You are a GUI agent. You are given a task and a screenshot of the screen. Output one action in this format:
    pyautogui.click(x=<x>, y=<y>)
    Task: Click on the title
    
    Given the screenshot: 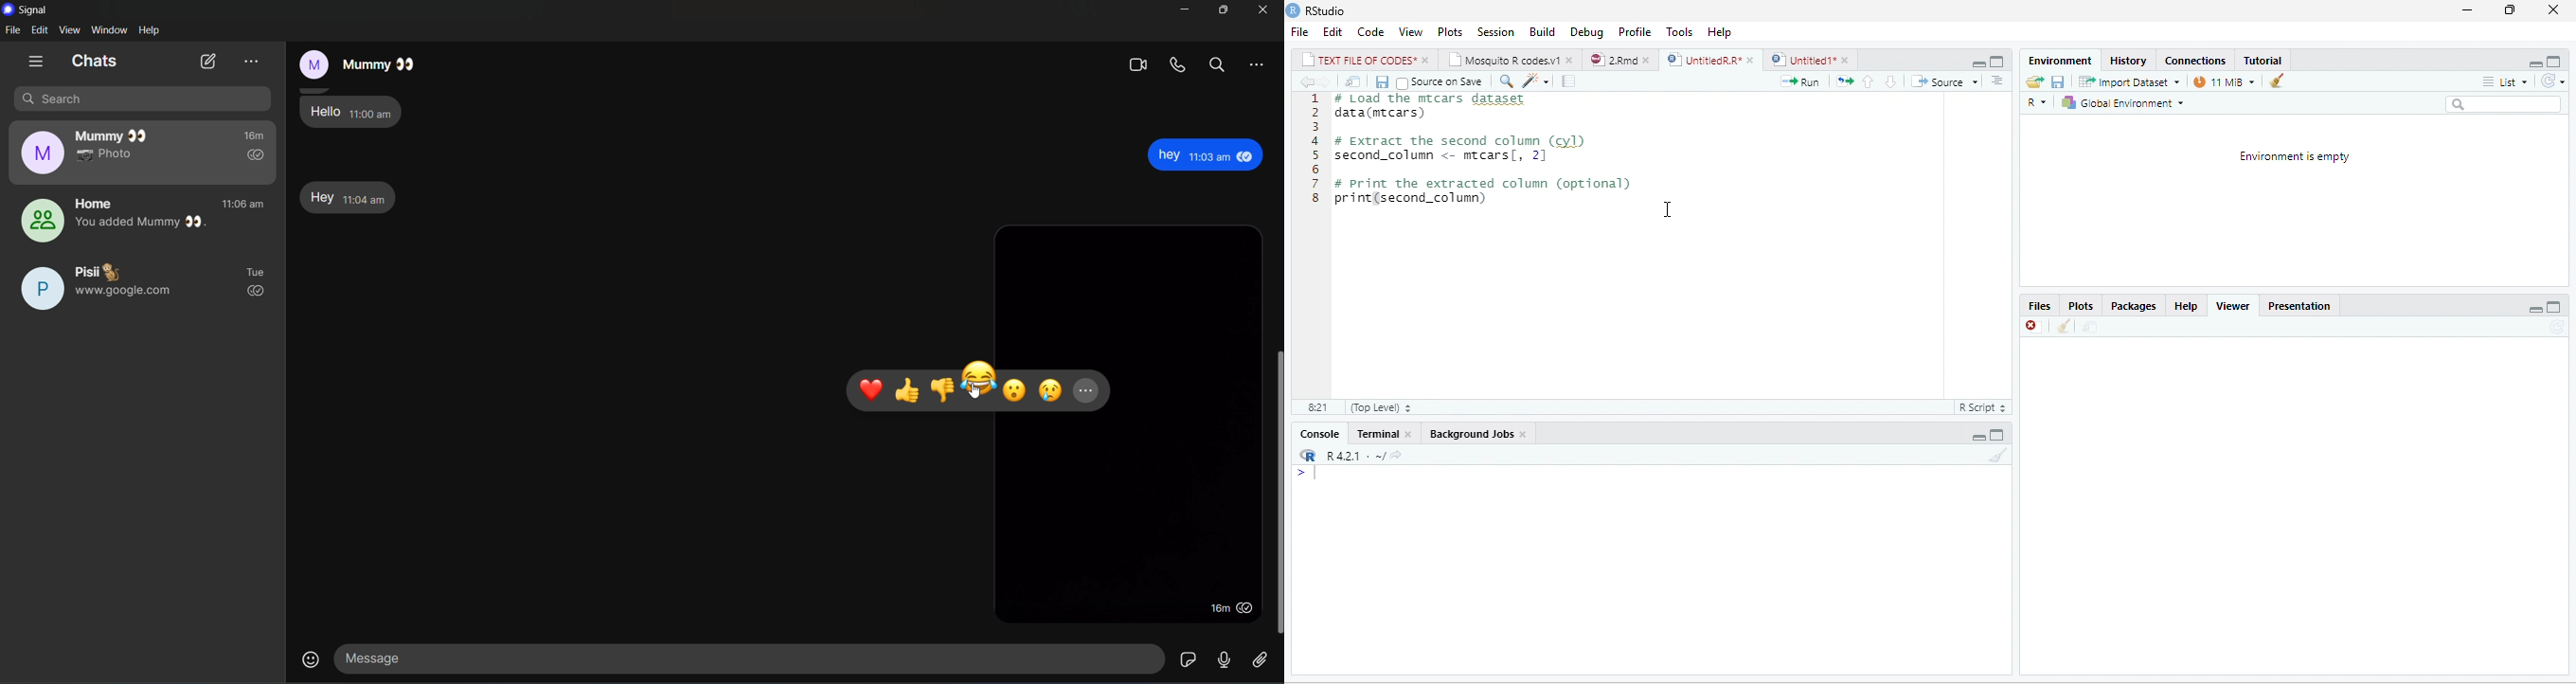 What is the action you would take?
    pyautogui.click(x=35, y=11)
    